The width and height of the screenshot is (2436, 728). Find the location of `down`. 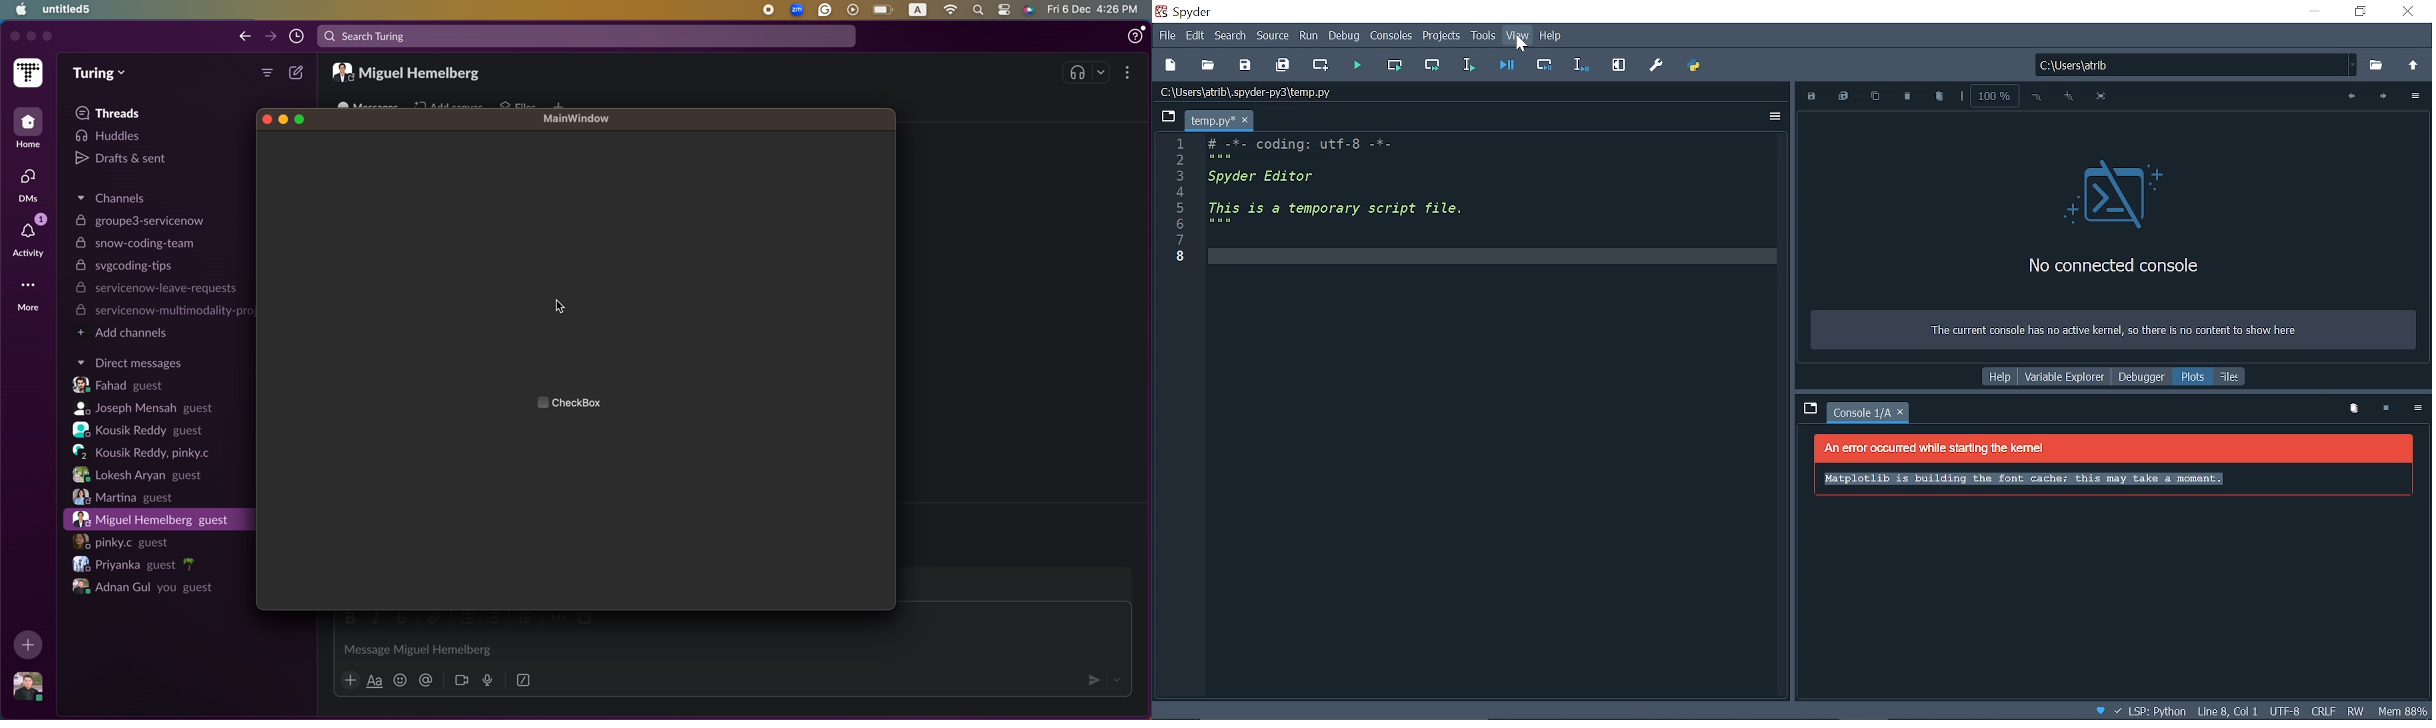

down is located at coordinates (1118, 678).